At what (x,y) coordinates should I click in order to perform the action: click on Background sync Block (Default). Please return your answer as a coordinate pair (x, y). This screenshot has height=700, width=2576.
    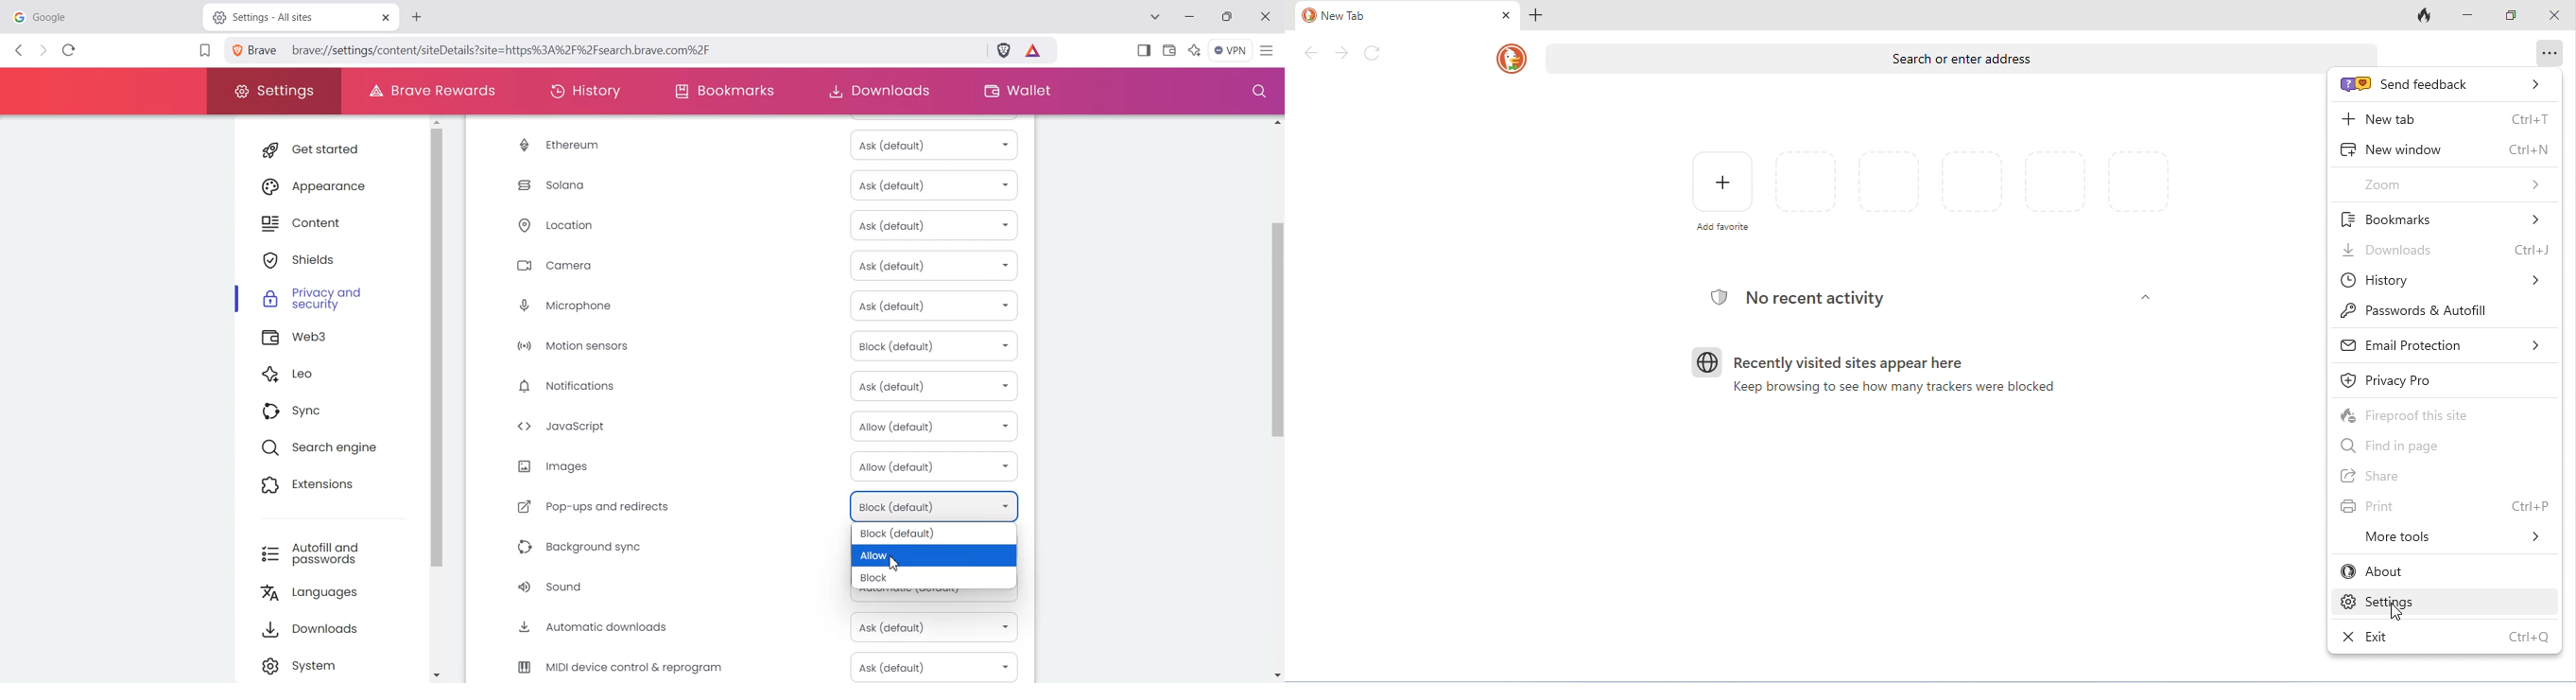
    Looking at the image, I should click on (648, 548).